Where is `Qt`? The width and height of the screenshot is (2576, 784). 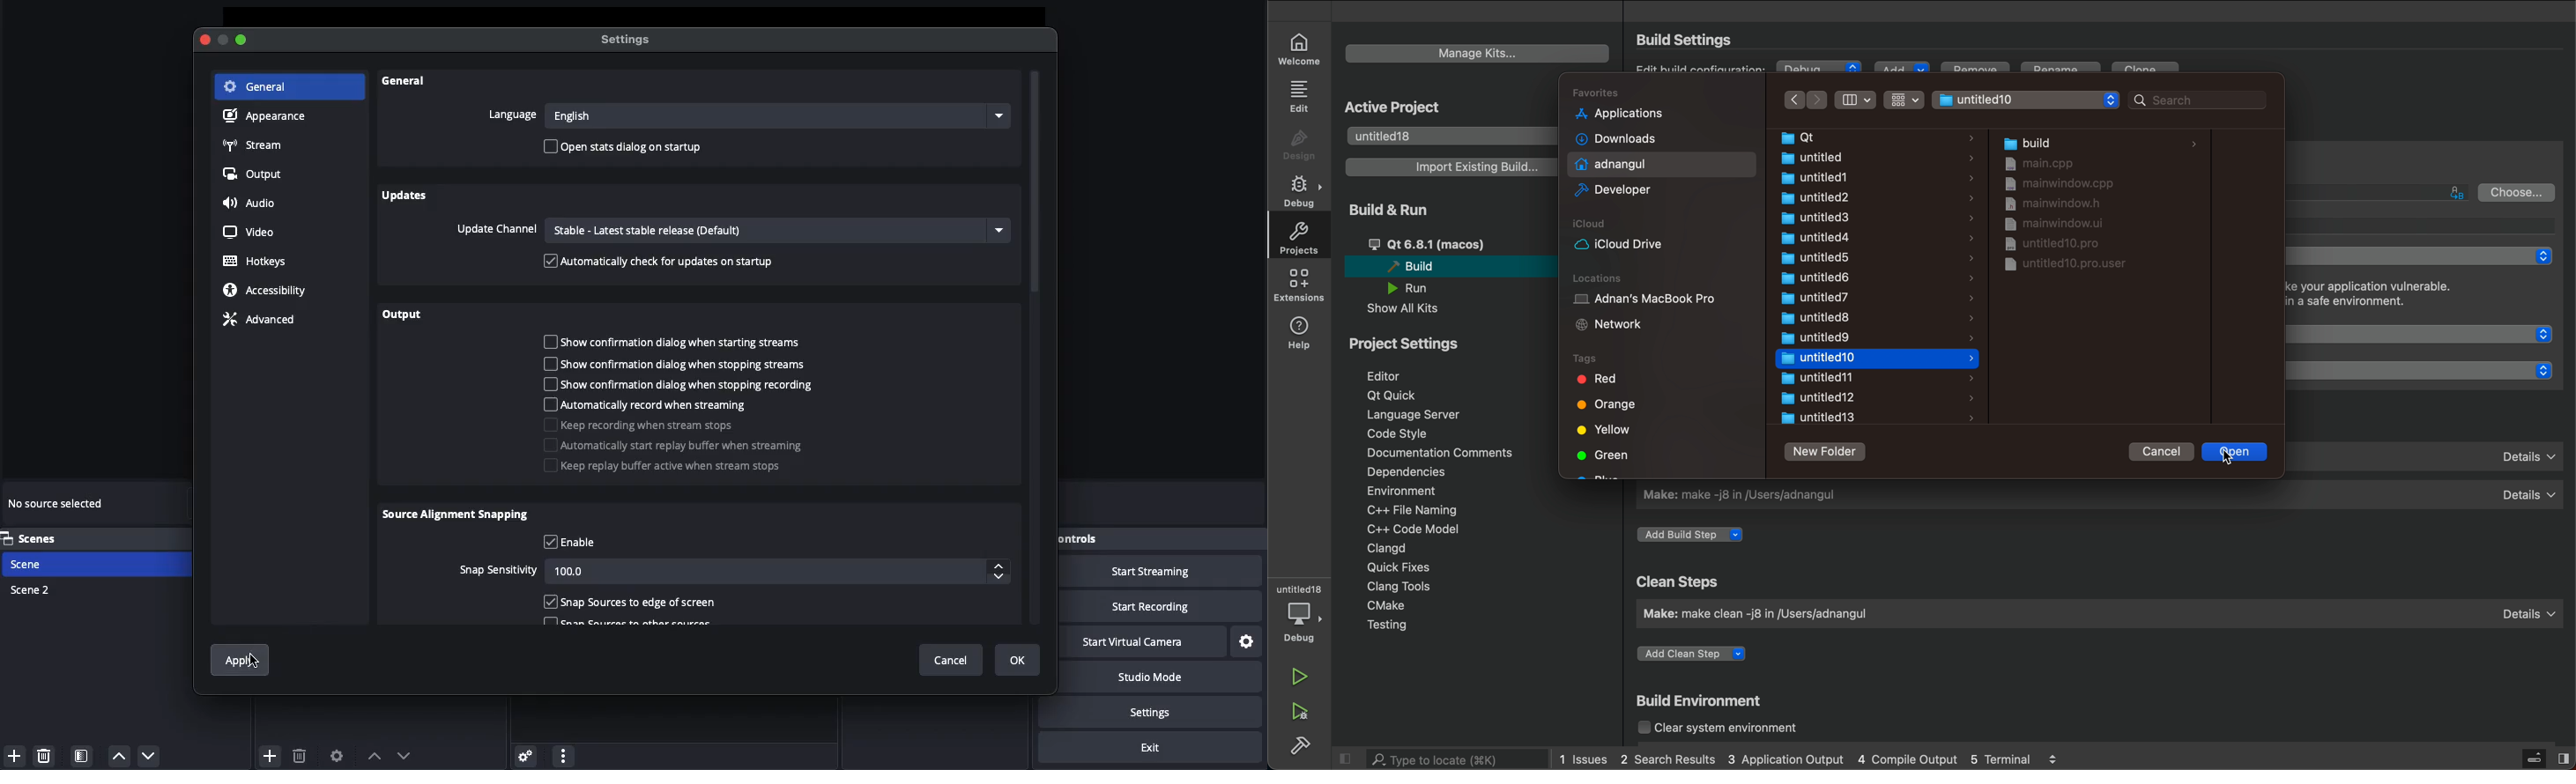 Qt is located at coordinates (1867, 136).